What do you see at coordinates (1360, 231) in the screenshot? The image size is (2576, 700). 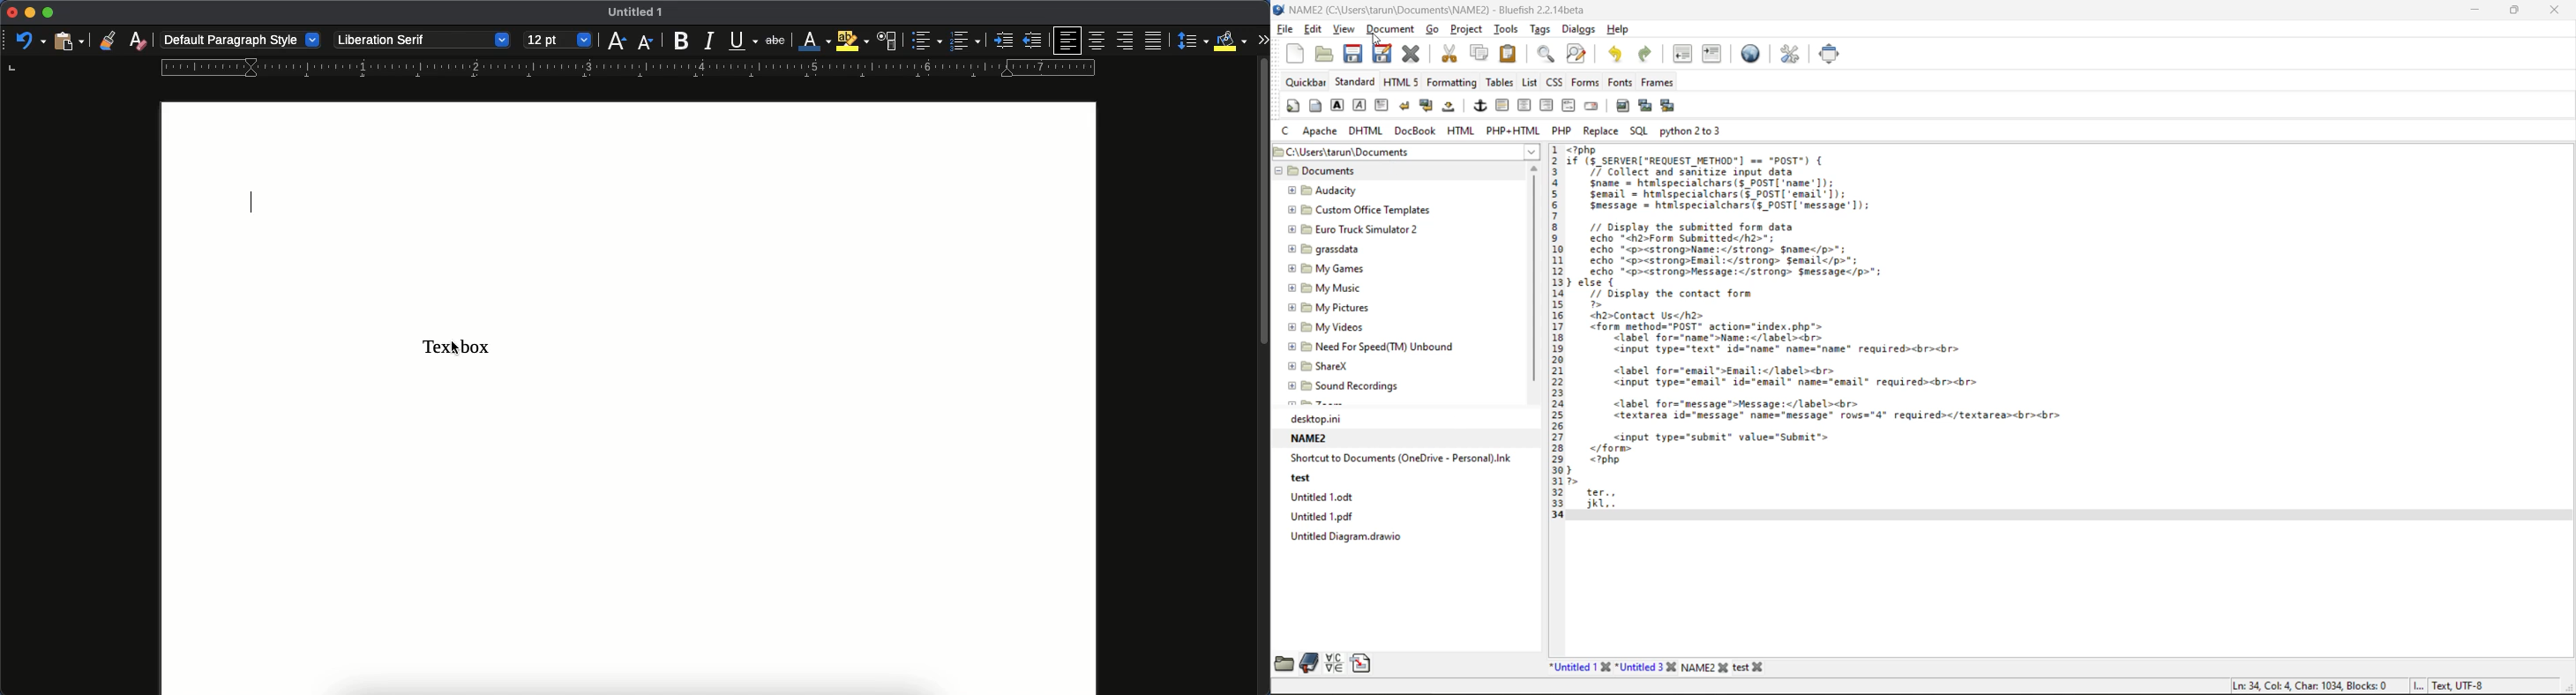 I see `euro truck simulator 2` at bounding box center [1360, 231].